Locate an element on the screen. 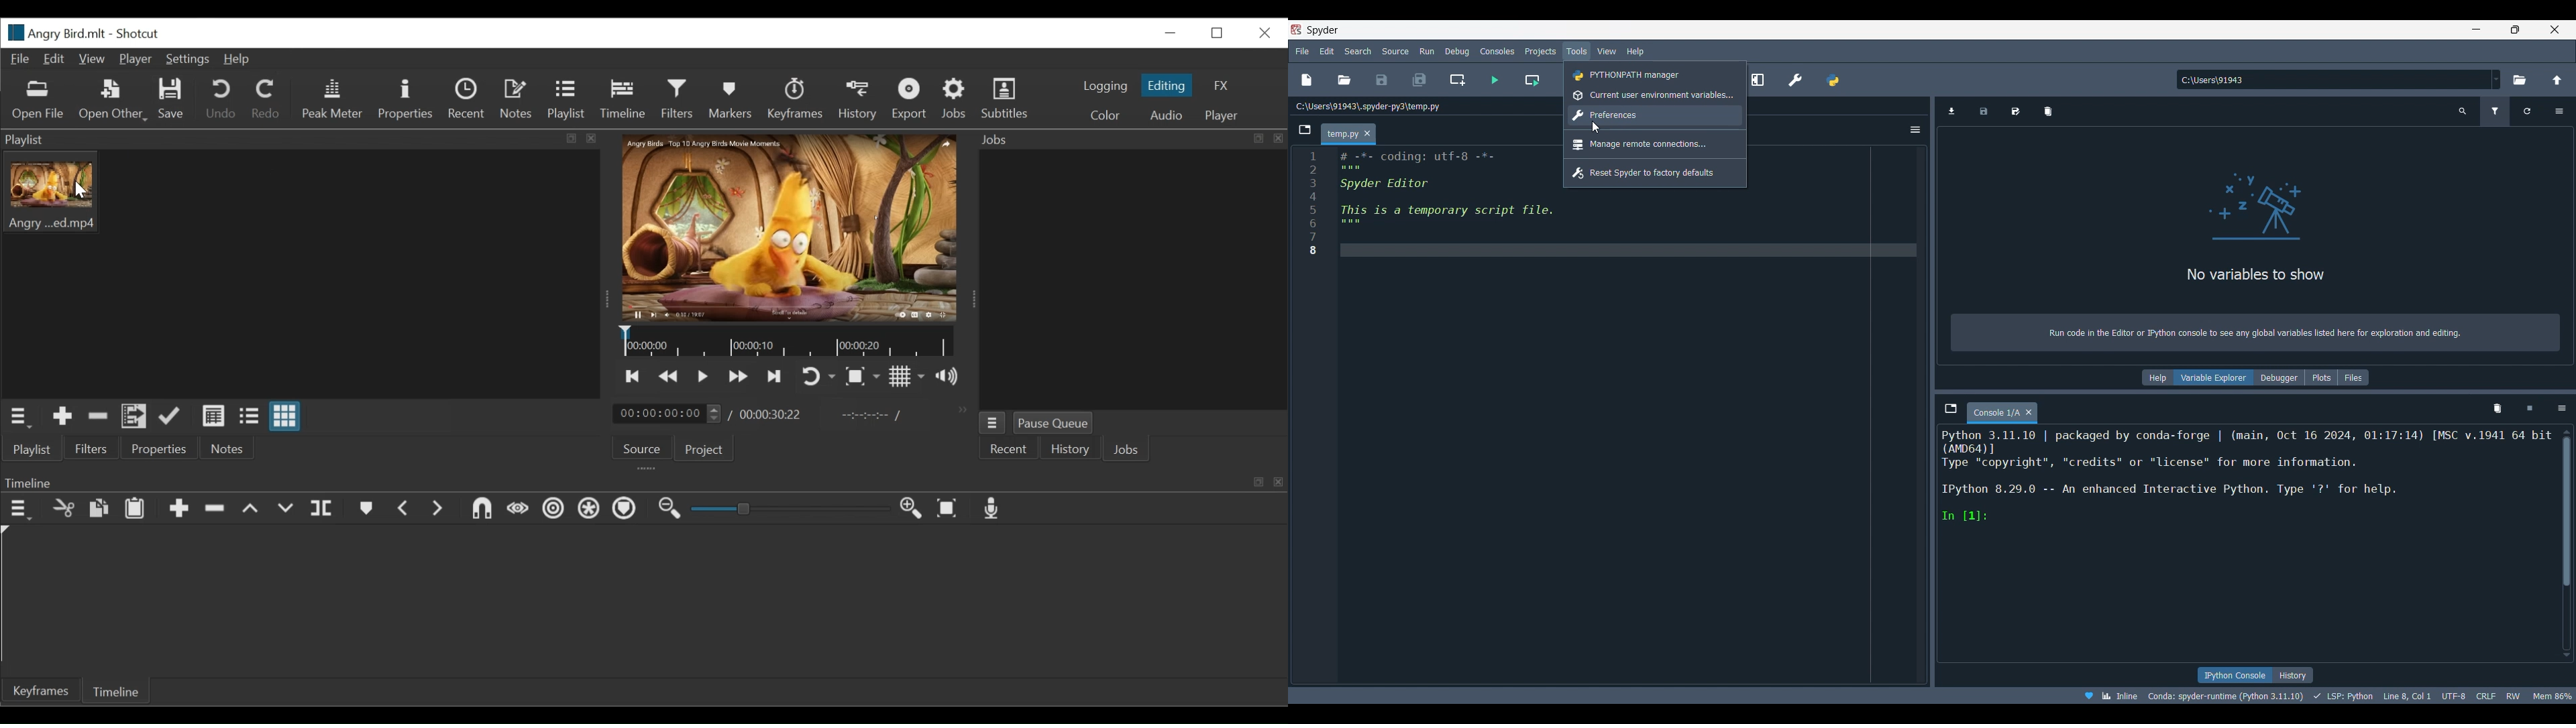  Settings is located at coordinates (187, 58).